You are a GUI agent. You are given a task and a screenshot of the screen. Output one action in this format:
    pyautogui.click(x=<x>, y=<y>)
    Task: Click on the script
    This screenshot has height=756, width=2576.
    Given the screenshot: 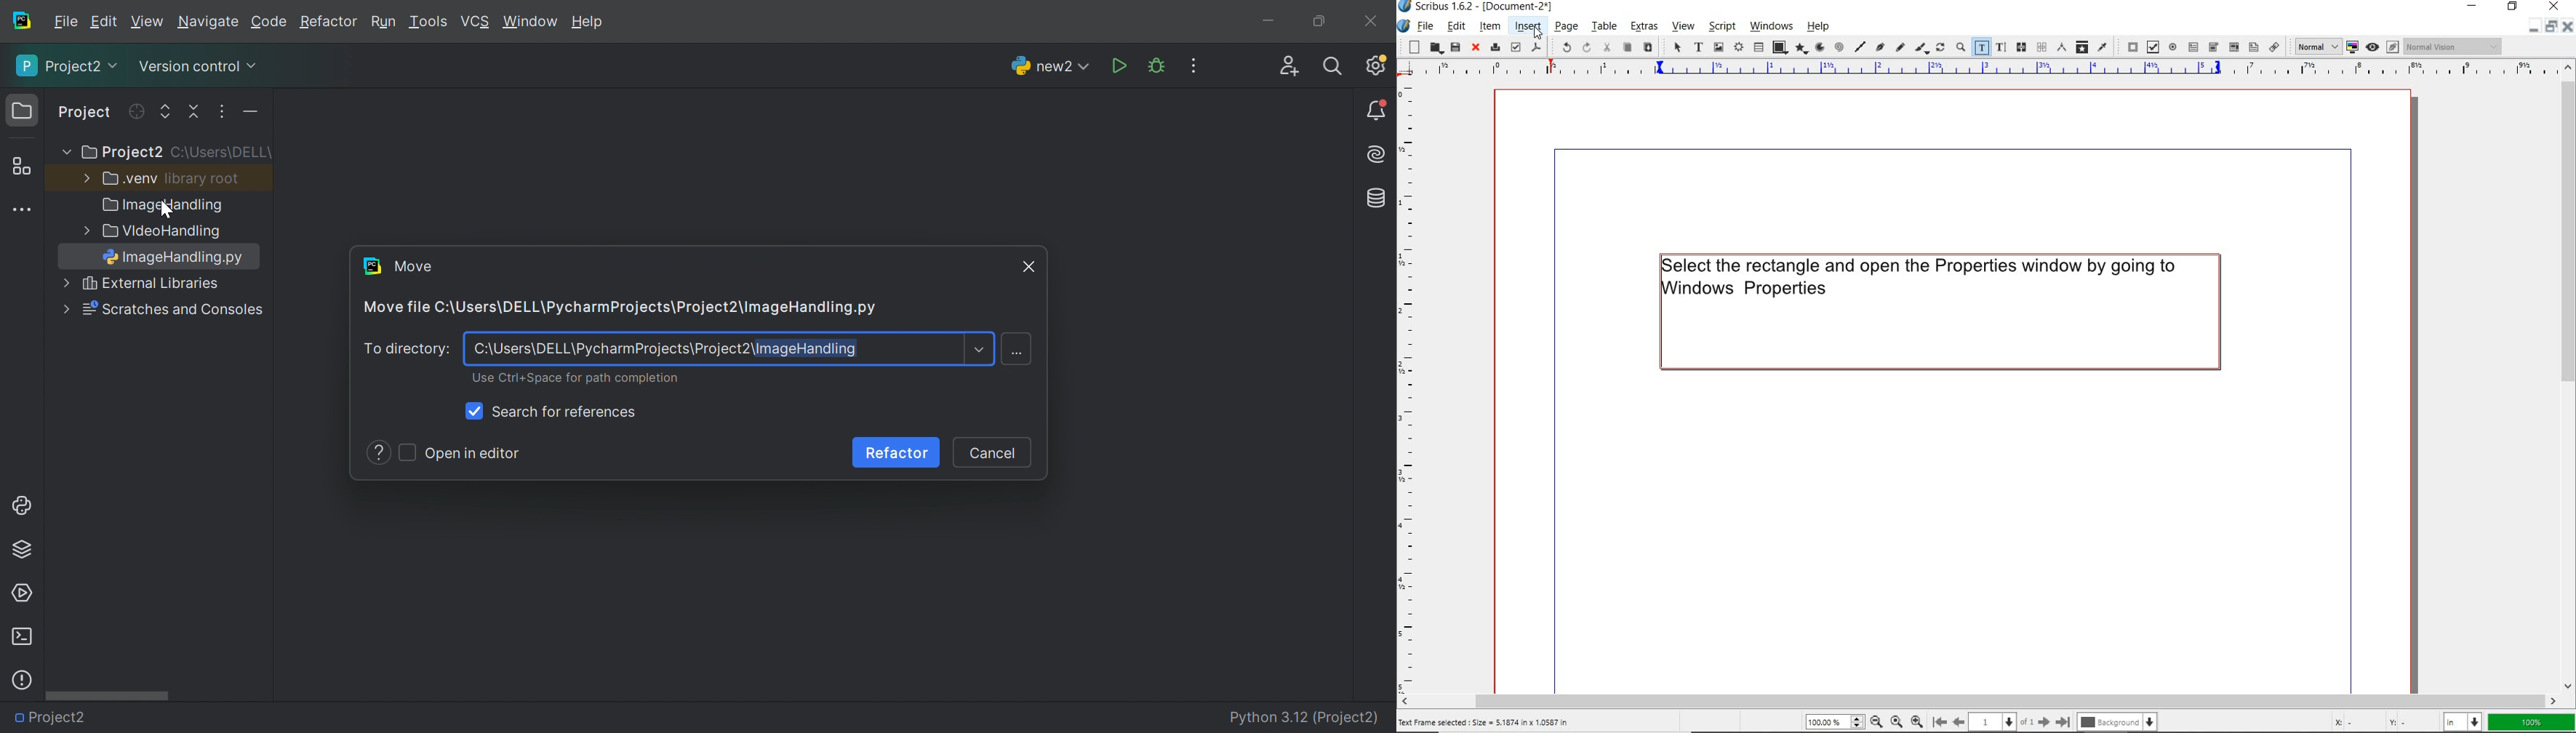 What is the action you would take?
    pyautogui.click(x=1720, y=27)
    